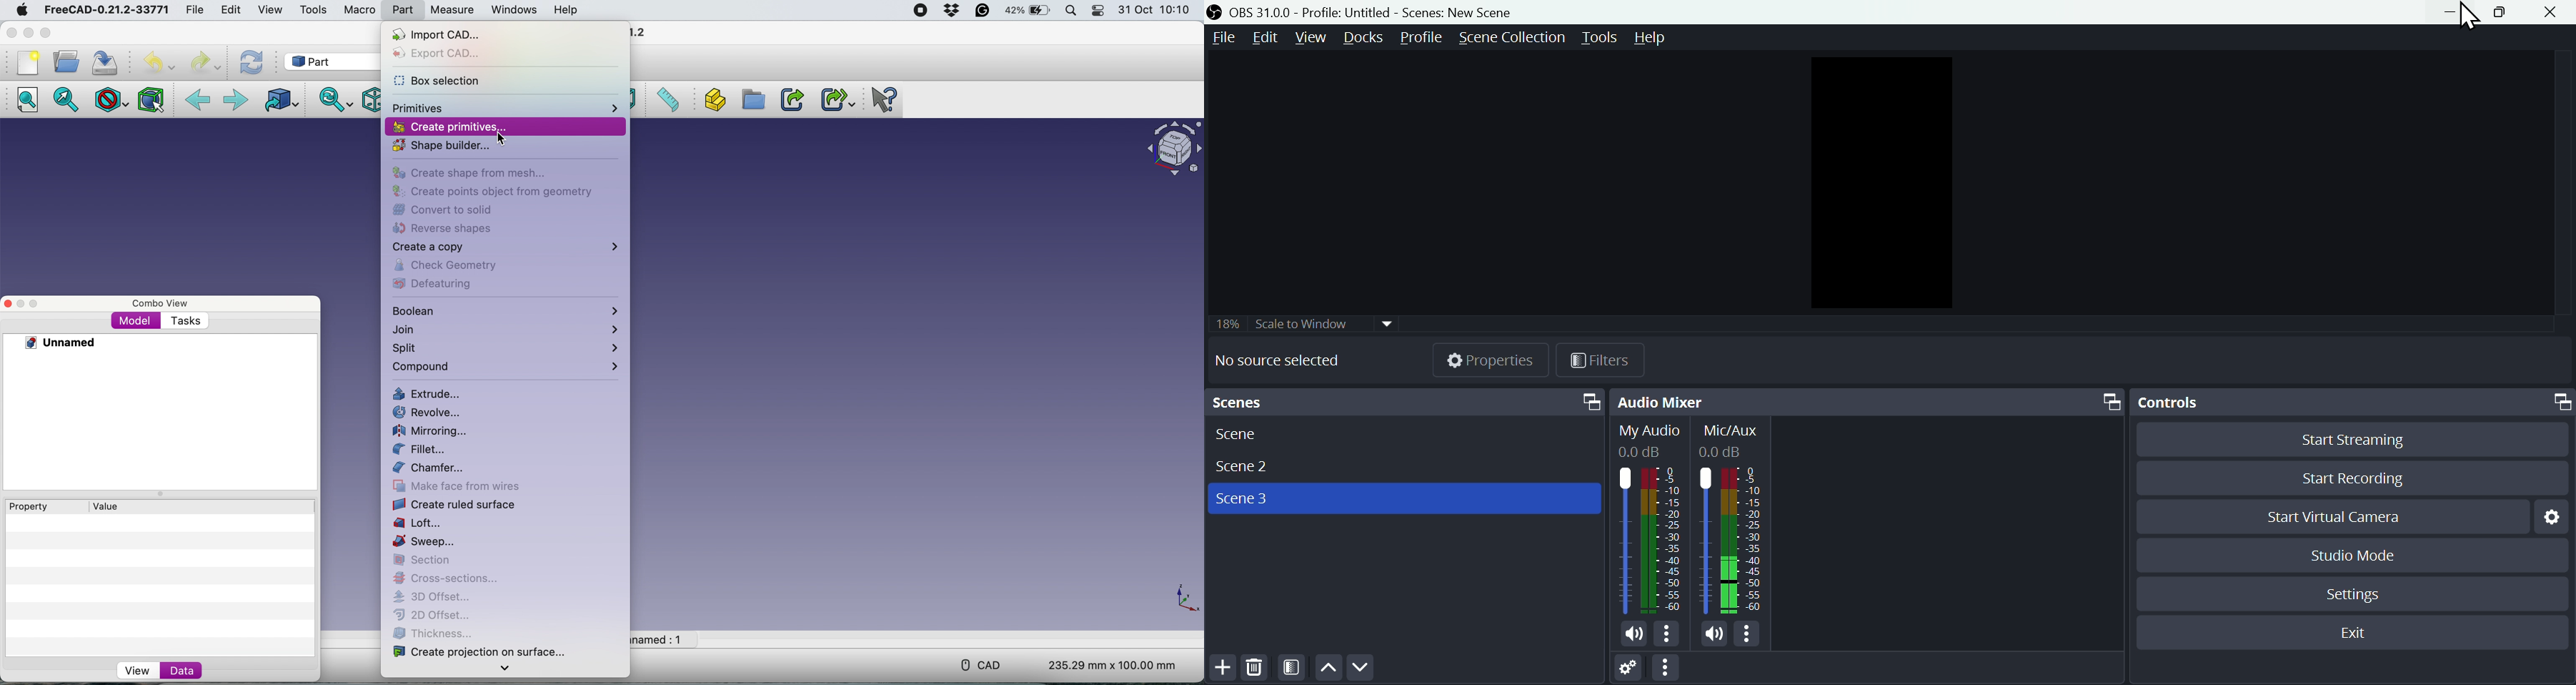  I want to click on OBS Version, so click(1261, 13).